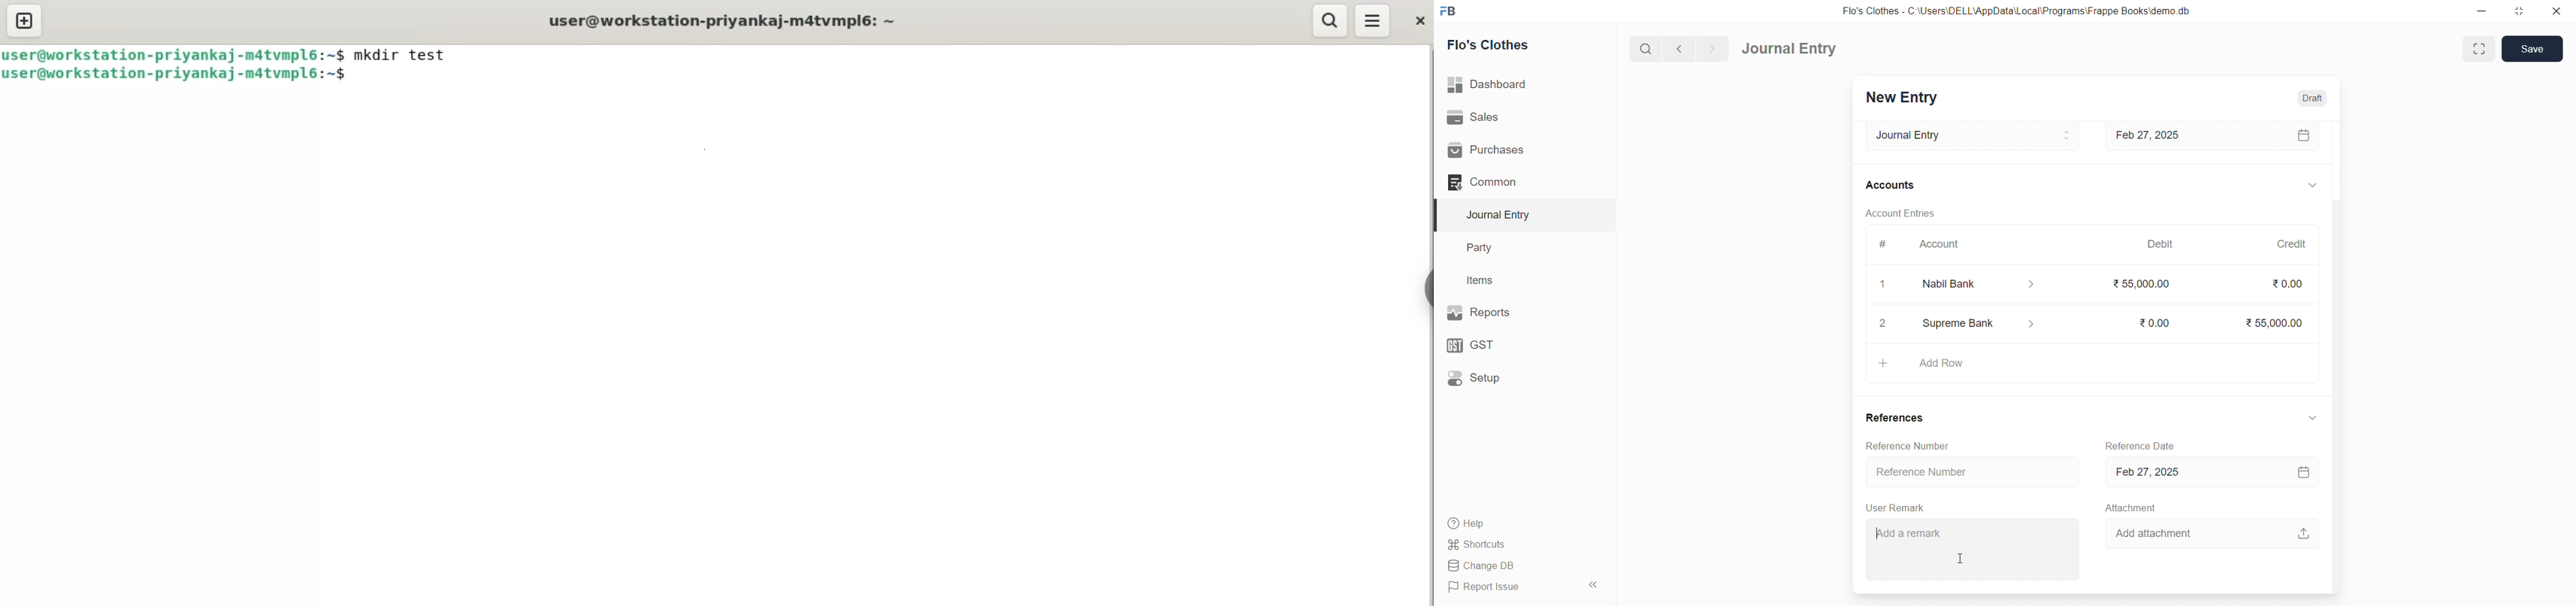  Describe the element at coordinates (2533, 49) in the screenshot. I see `Save` at that location.